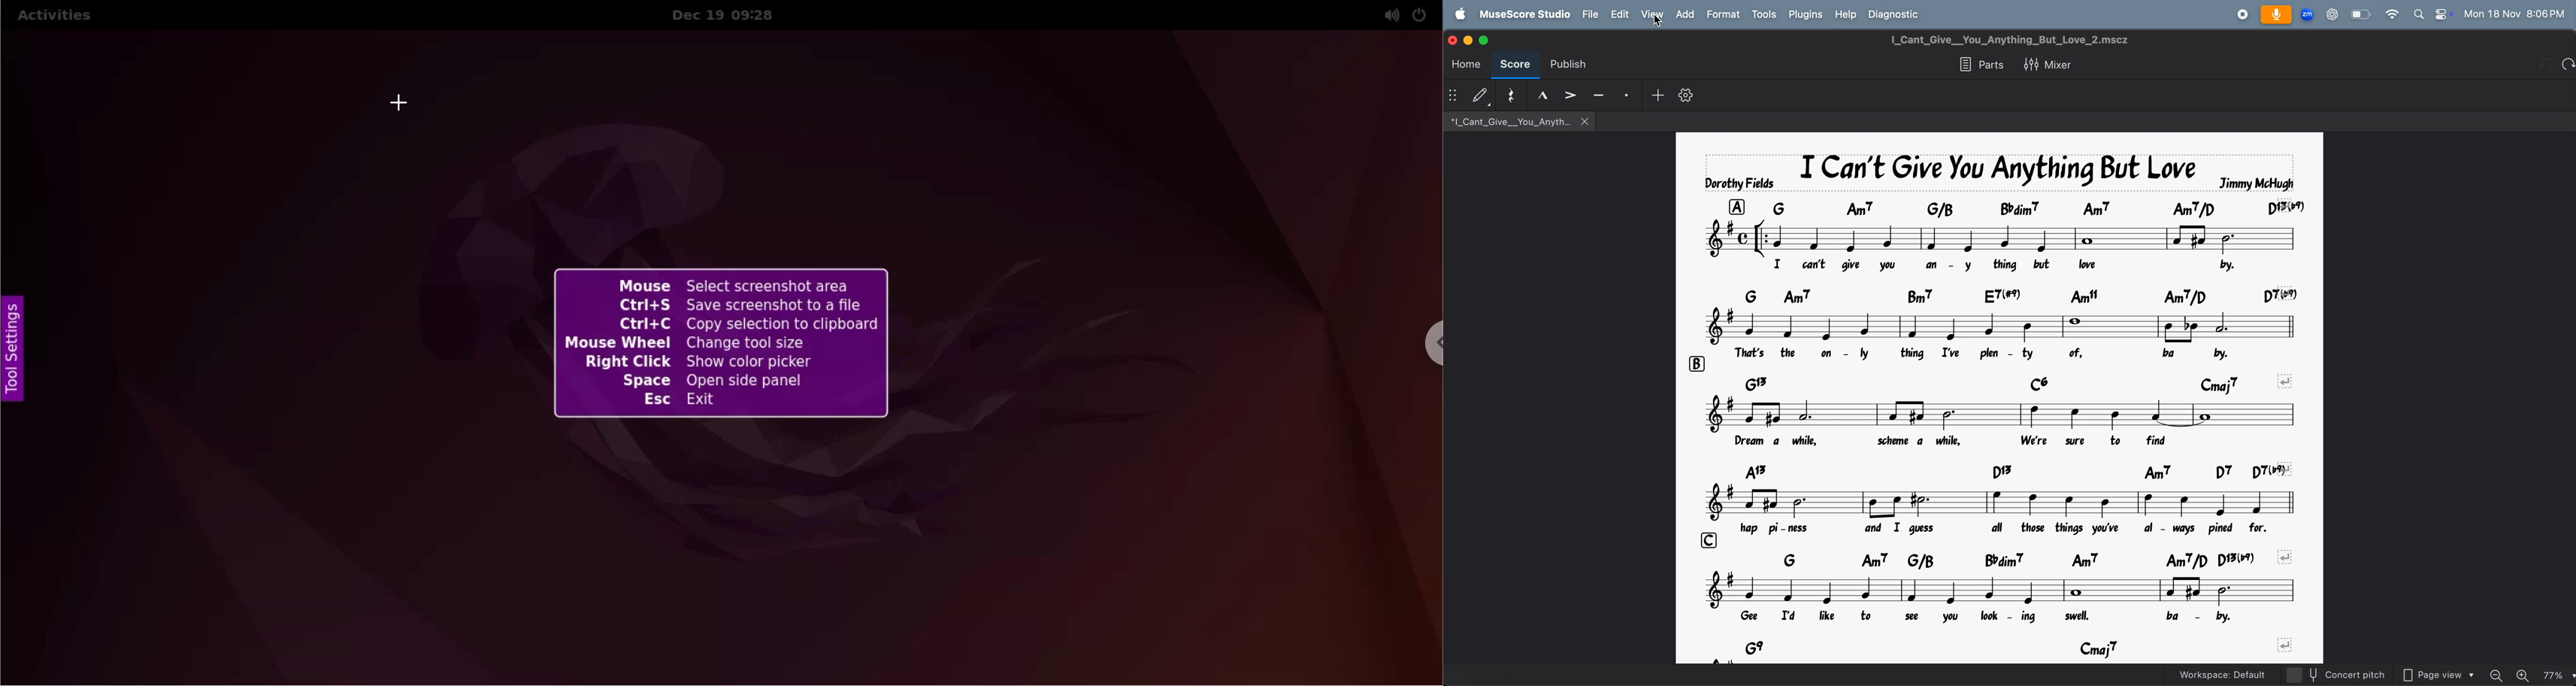 Image resolution: width=2576 pixels, height=700 pixels. What do you see at coordinates (2391, 16) in the screenshot?
I see `wifi` at bounding box center [2391, 16].